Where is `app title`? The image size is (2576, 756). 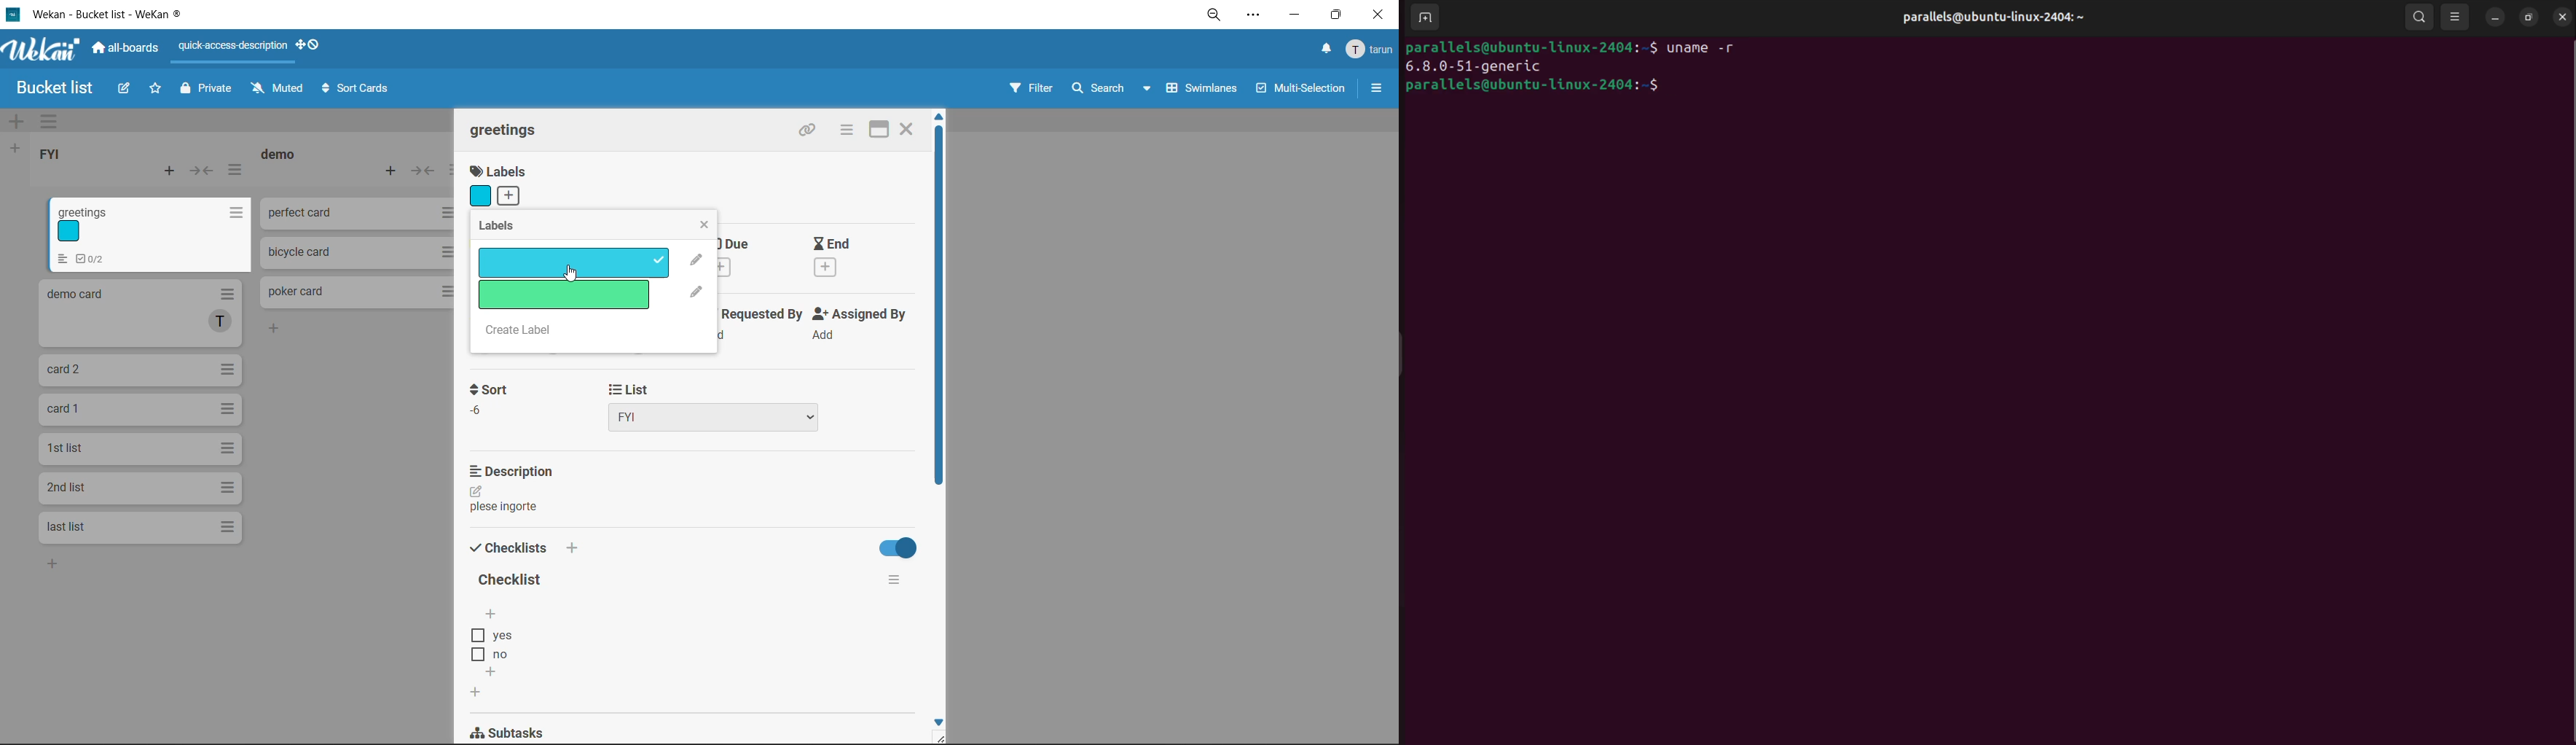
app title is located at coordinates (101, 15).